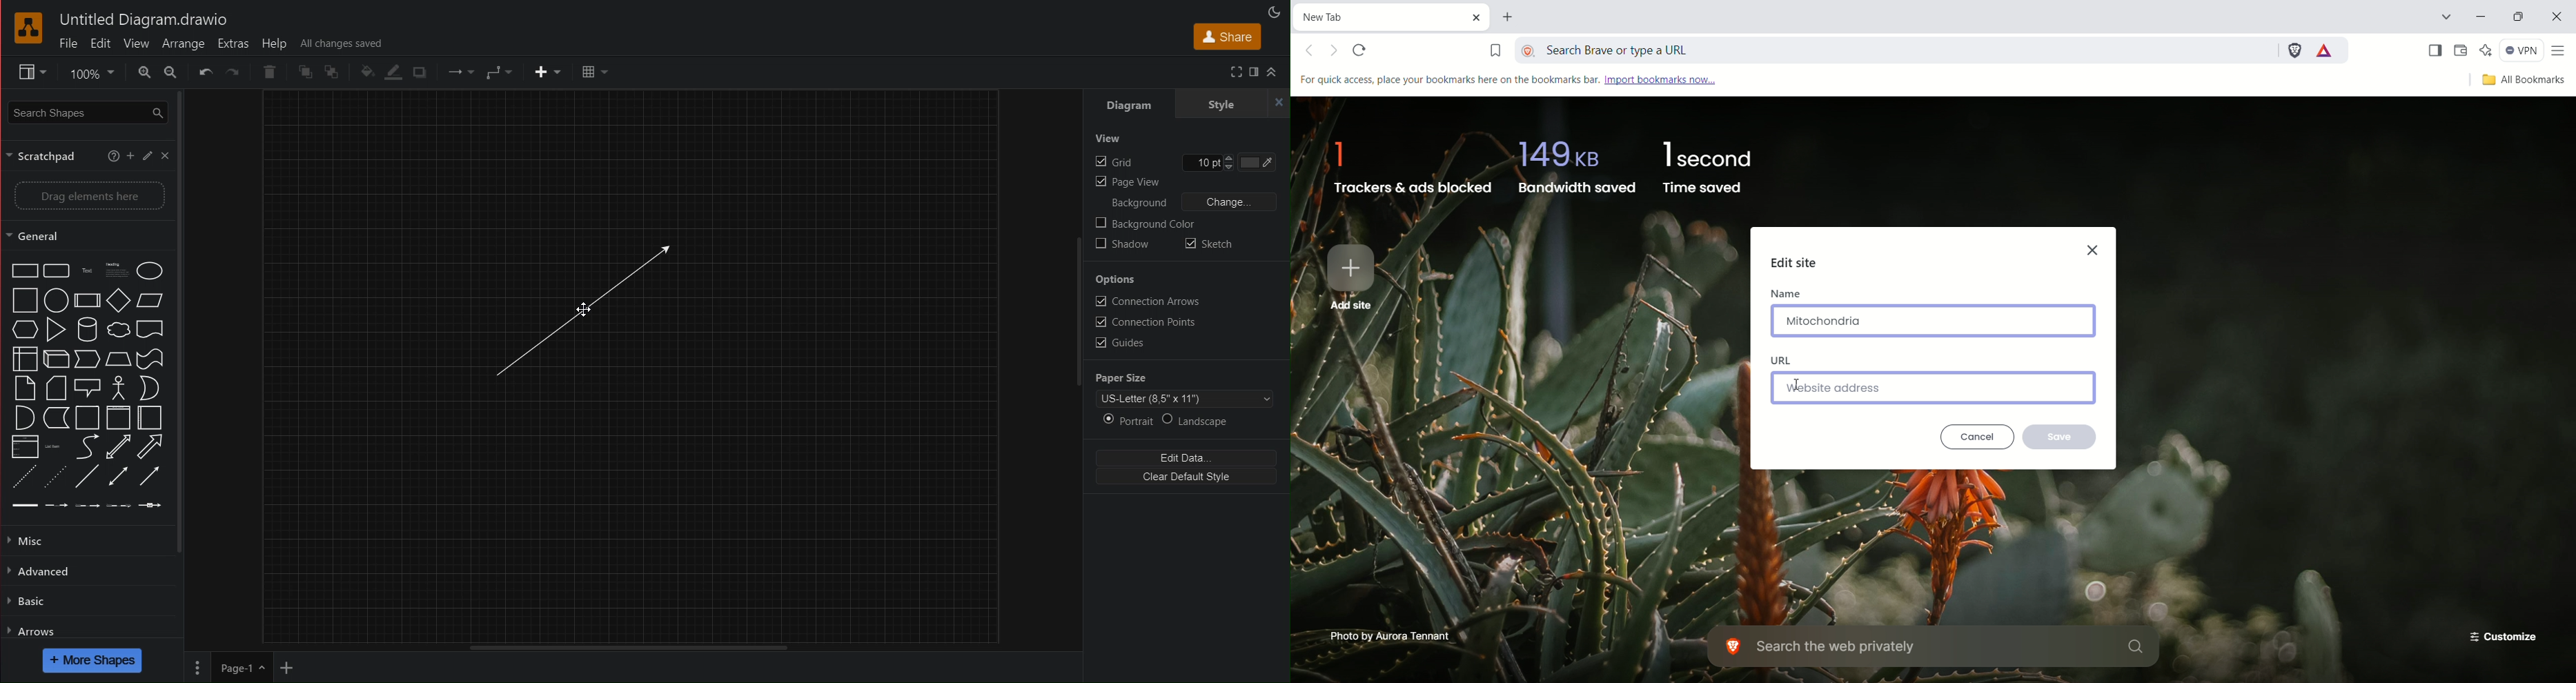 Image resolution: width=2576 pixels, height=700 pixels. What do you see at coordinates (1186, 399) in the screenshot?
I see `Paper Template` at bounding box center [1186, 399].